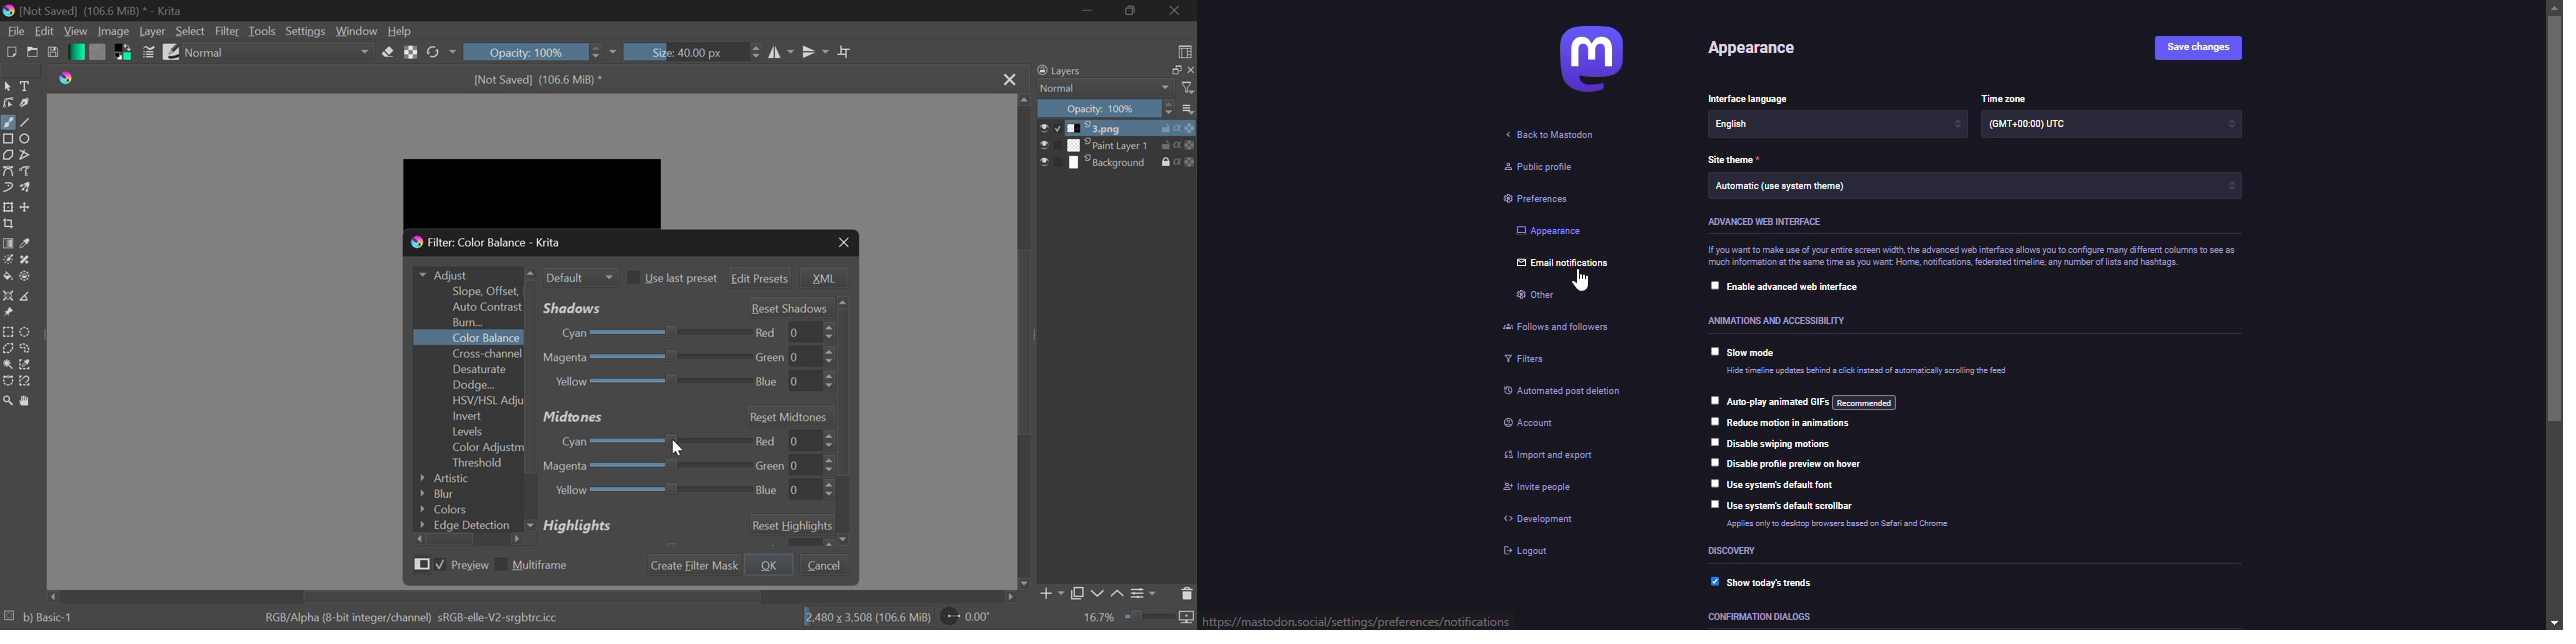 This screenshot has height=644, width=2576. I want to click on Close, so click(1010, 77).